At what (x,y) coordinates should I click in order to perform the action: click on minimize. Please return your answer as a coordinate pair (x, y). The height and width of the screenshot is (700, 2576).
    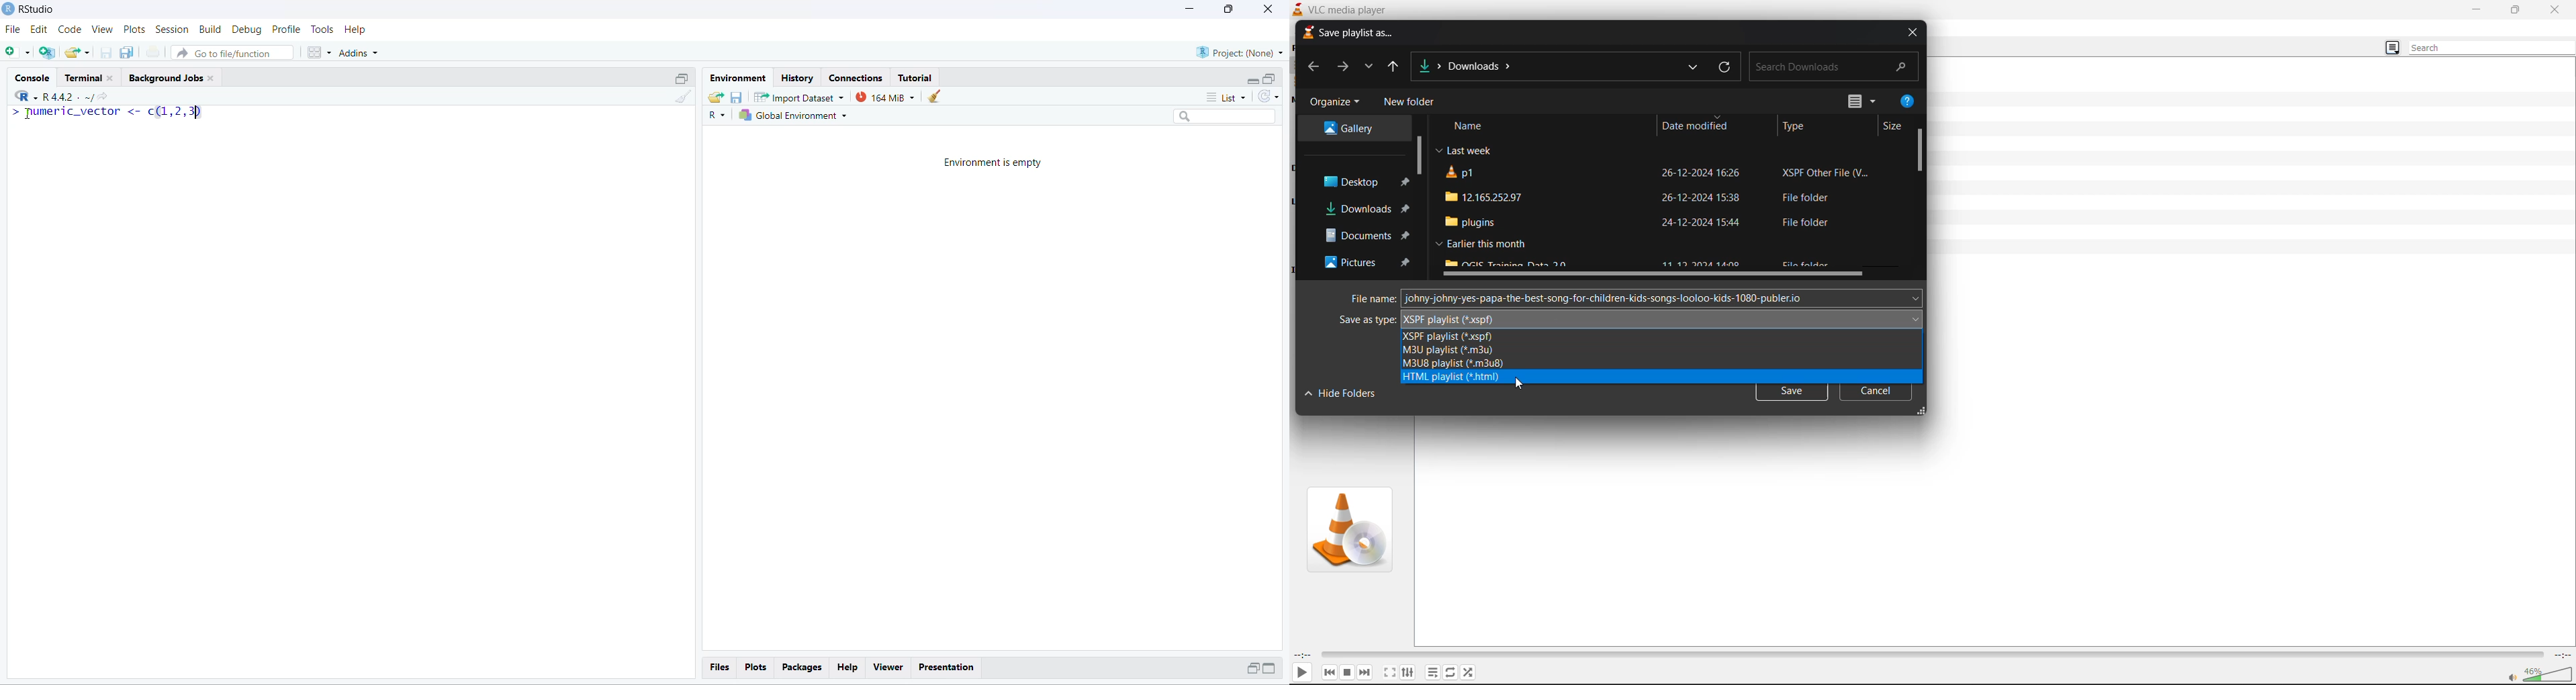
    Looking at the image, I should click on (1187, 9).